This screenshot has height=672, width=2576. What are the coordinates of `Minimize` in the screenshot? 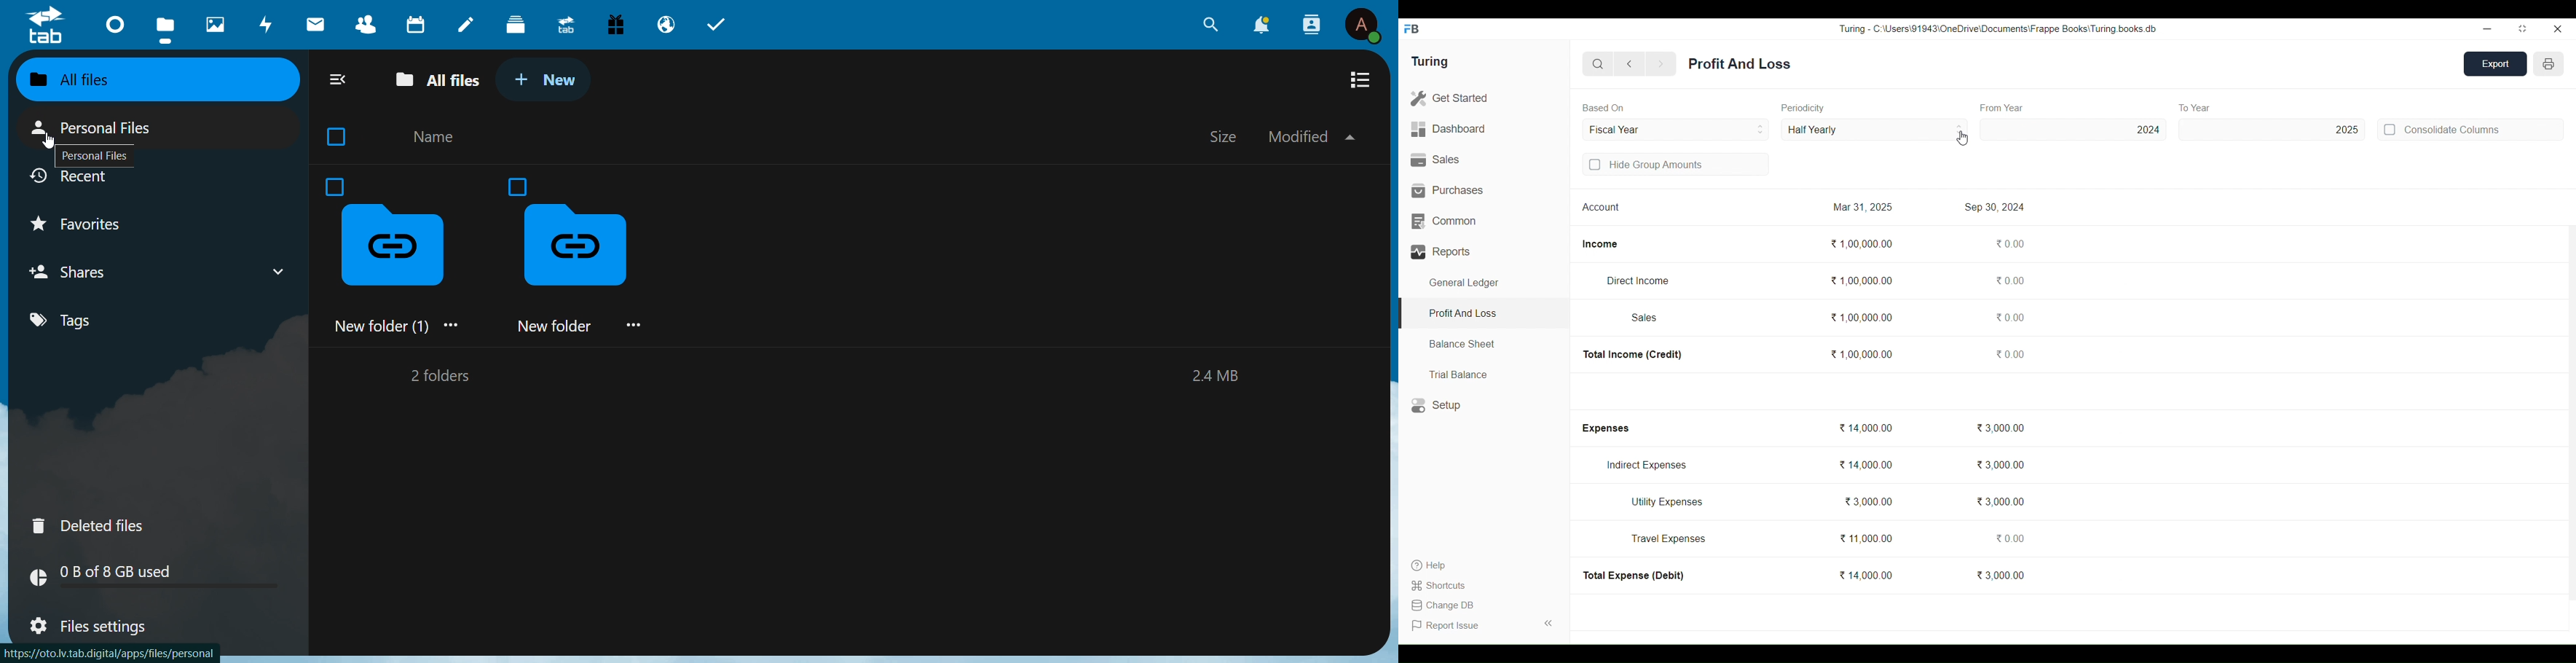 It's located at (2488, 29).